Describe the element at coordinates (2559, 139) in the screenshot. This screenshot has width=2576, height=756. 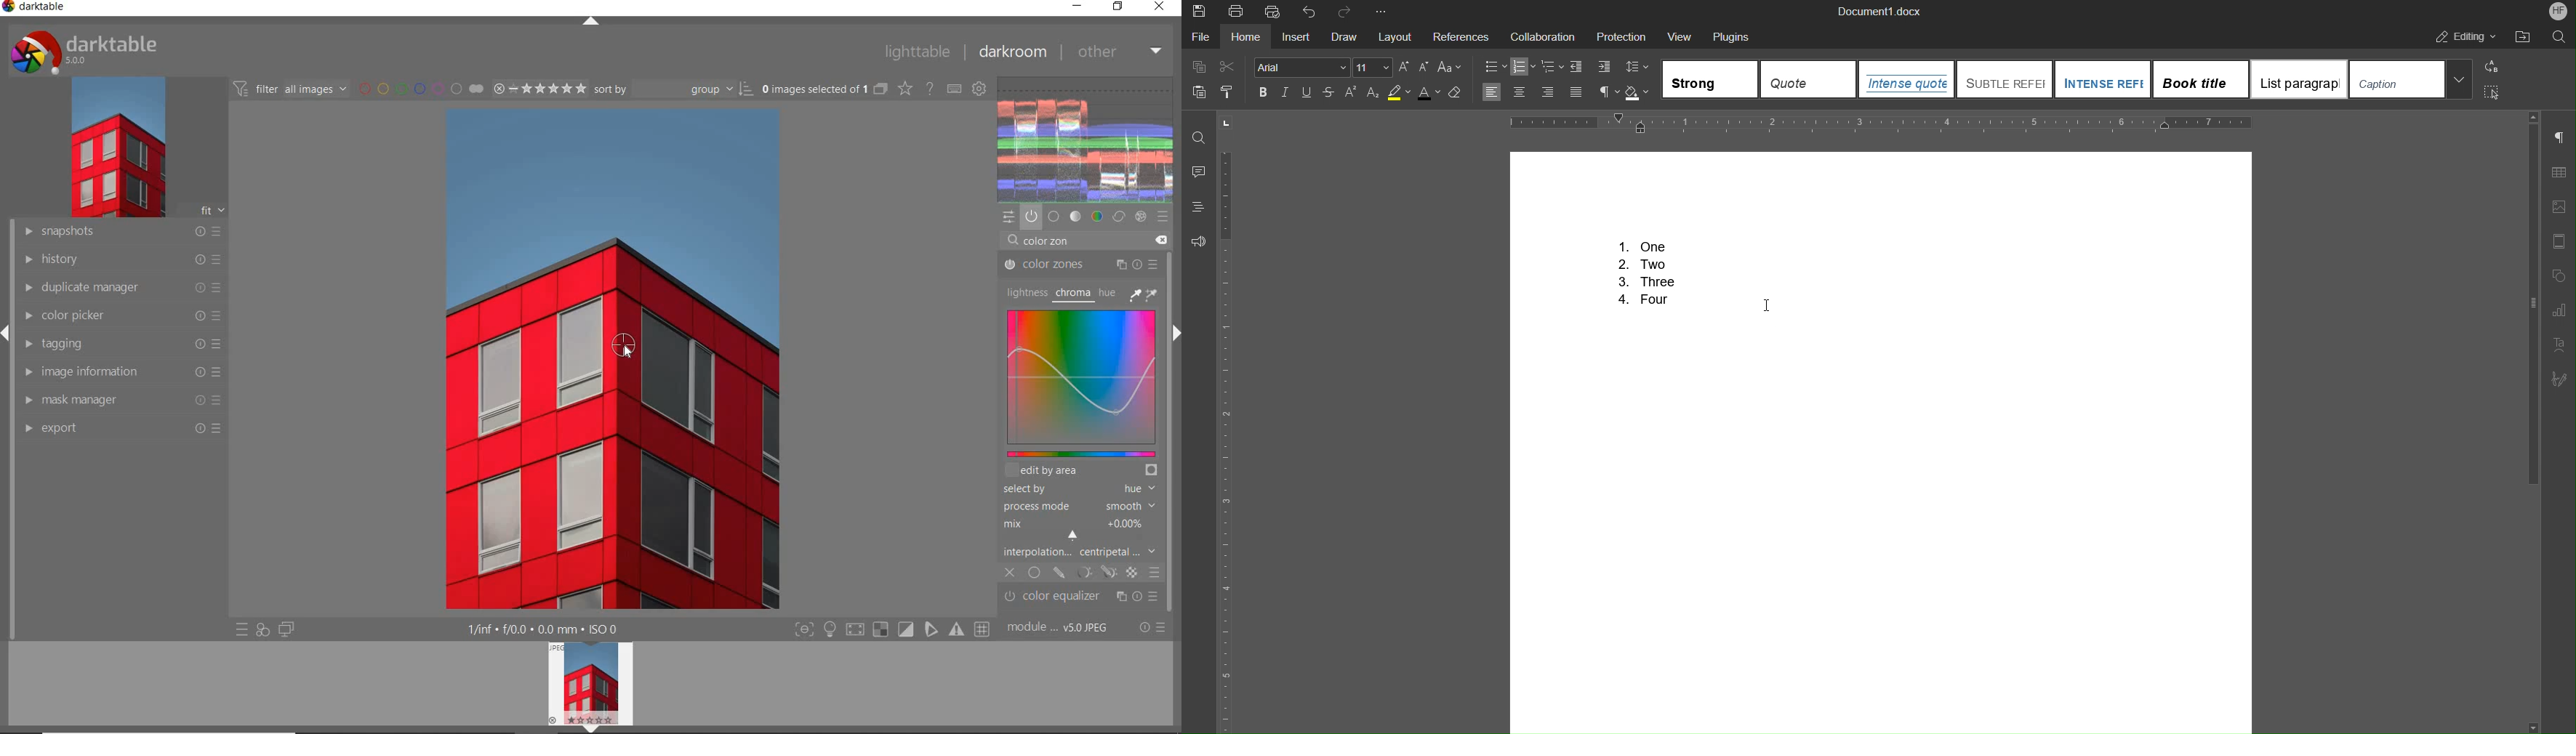
I see `Non-Printing Characters` at that location.